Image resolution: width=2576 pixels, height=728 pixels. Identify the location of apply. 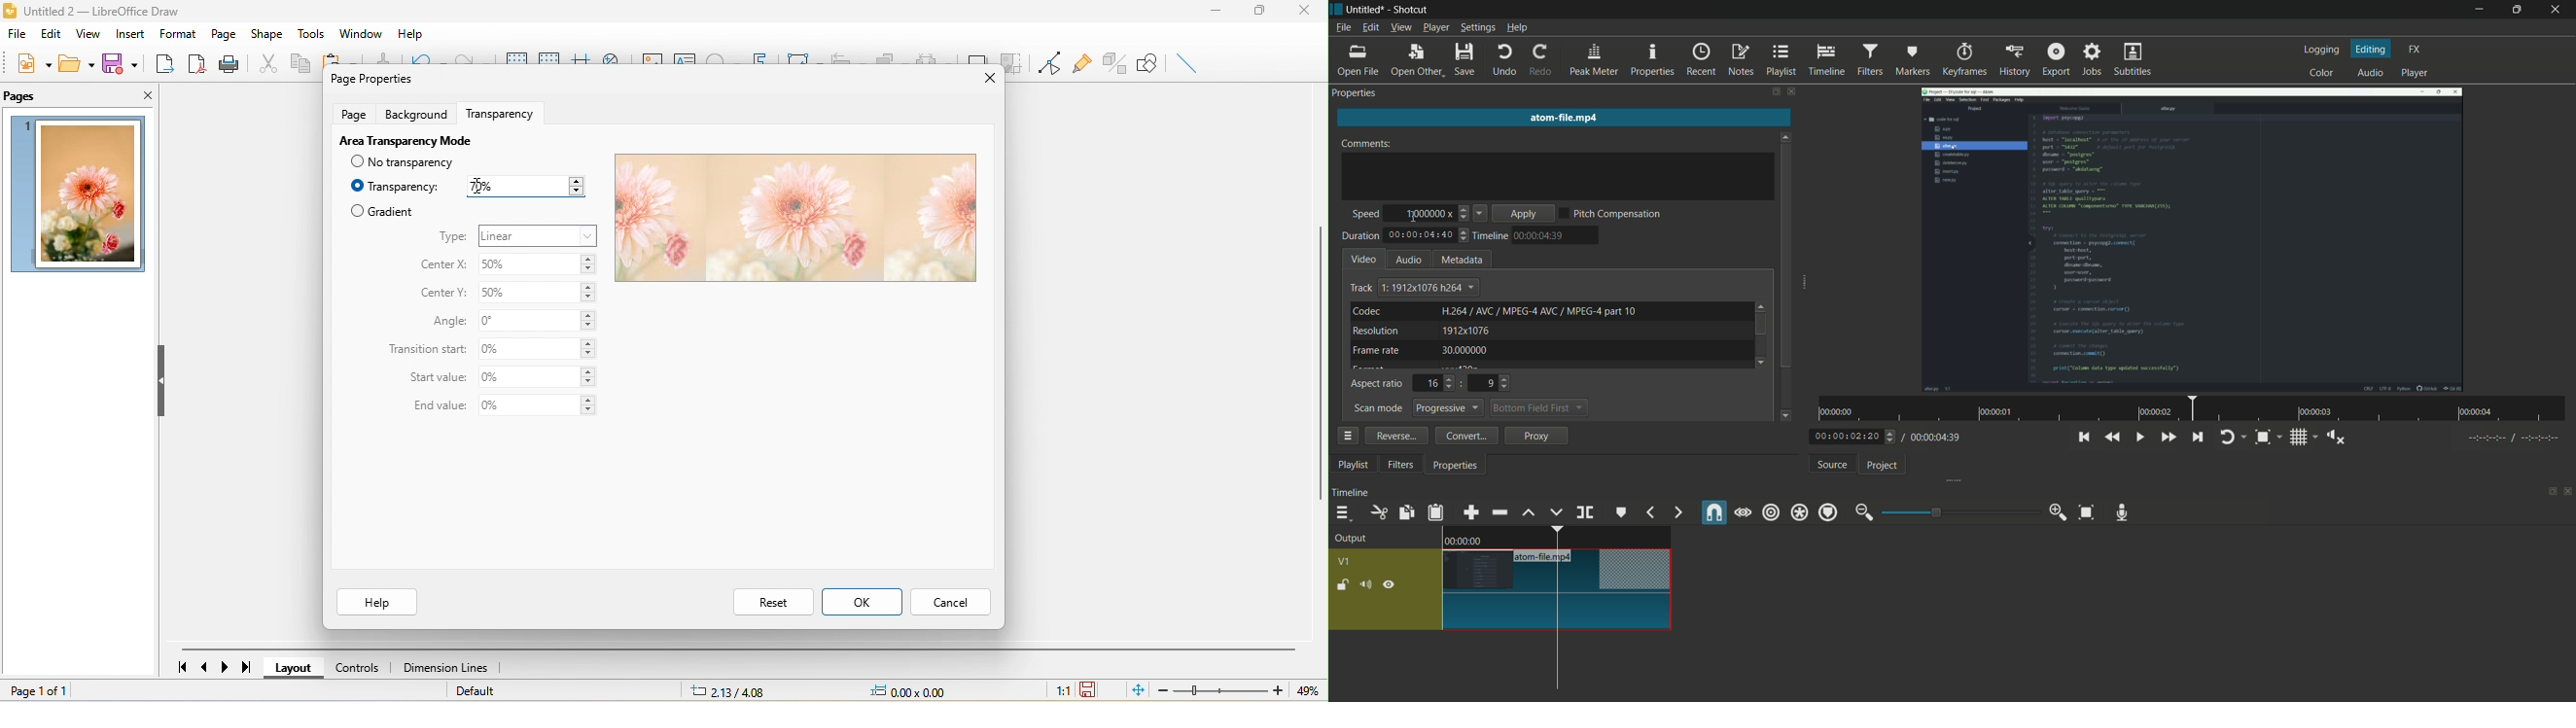
(1523, 213).